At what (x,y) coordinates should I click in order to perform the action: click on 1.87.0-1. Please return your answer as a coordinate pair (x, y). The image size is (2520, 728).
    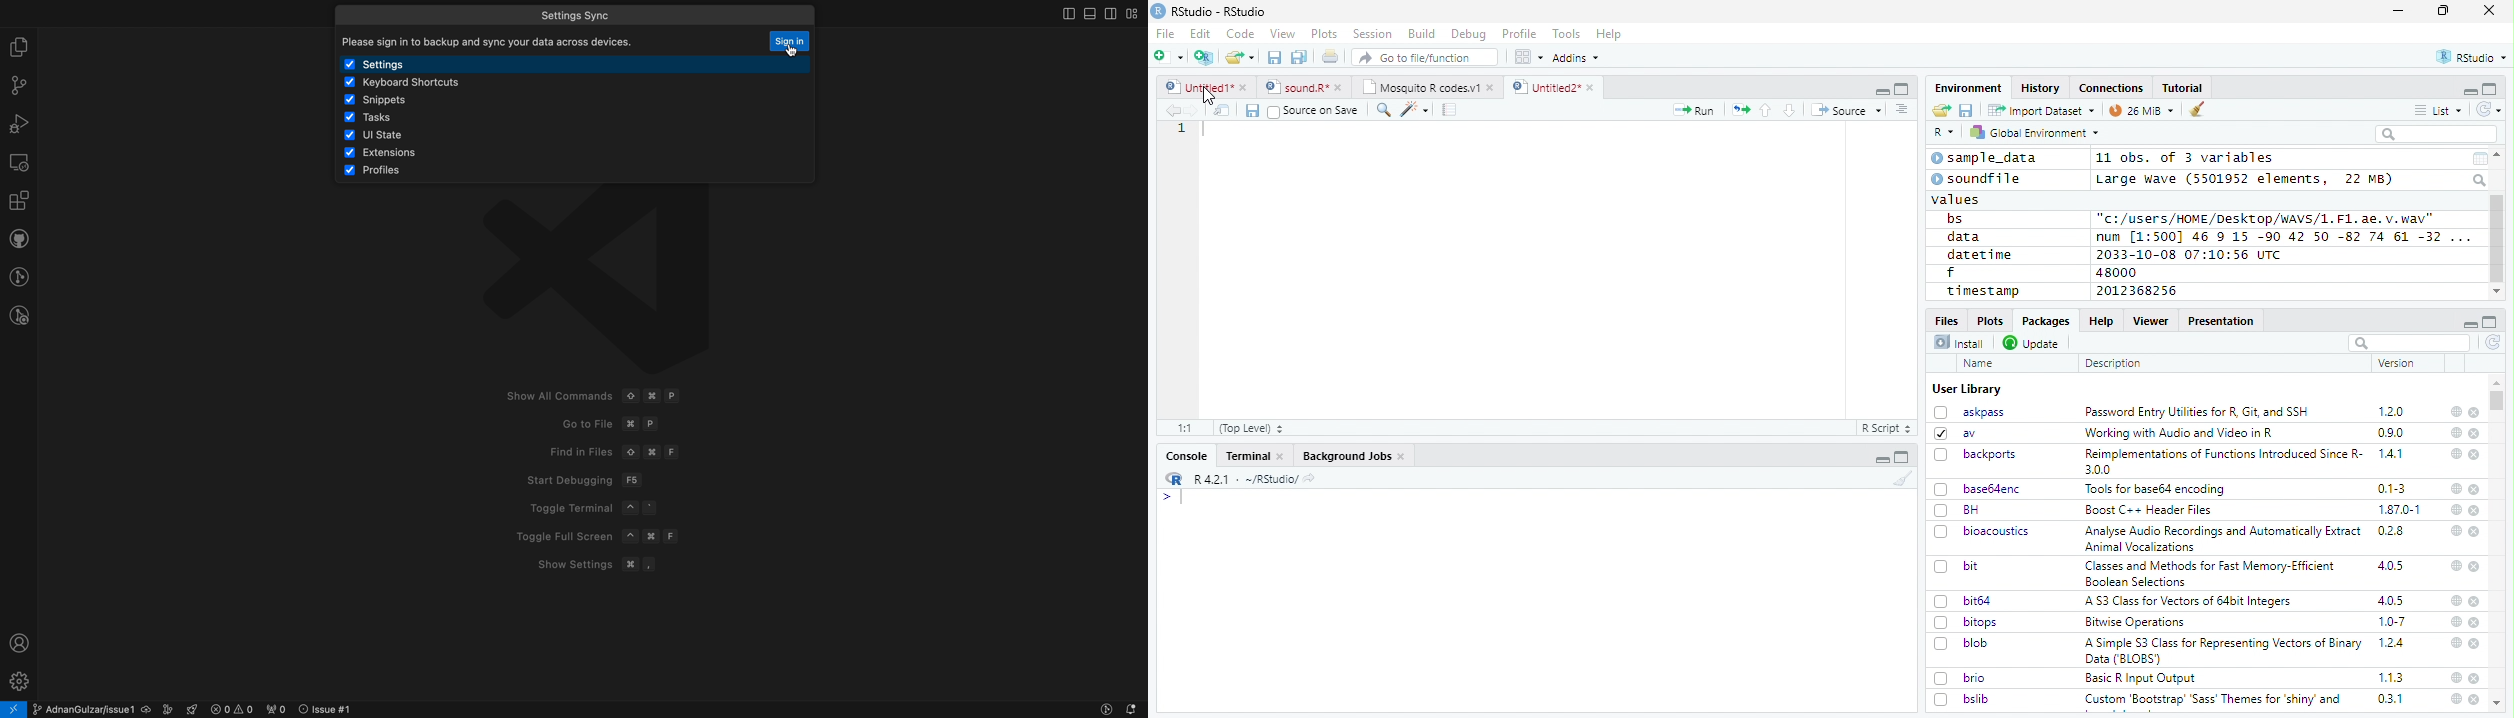
    Looking at the image, I should click on (2399, 510).